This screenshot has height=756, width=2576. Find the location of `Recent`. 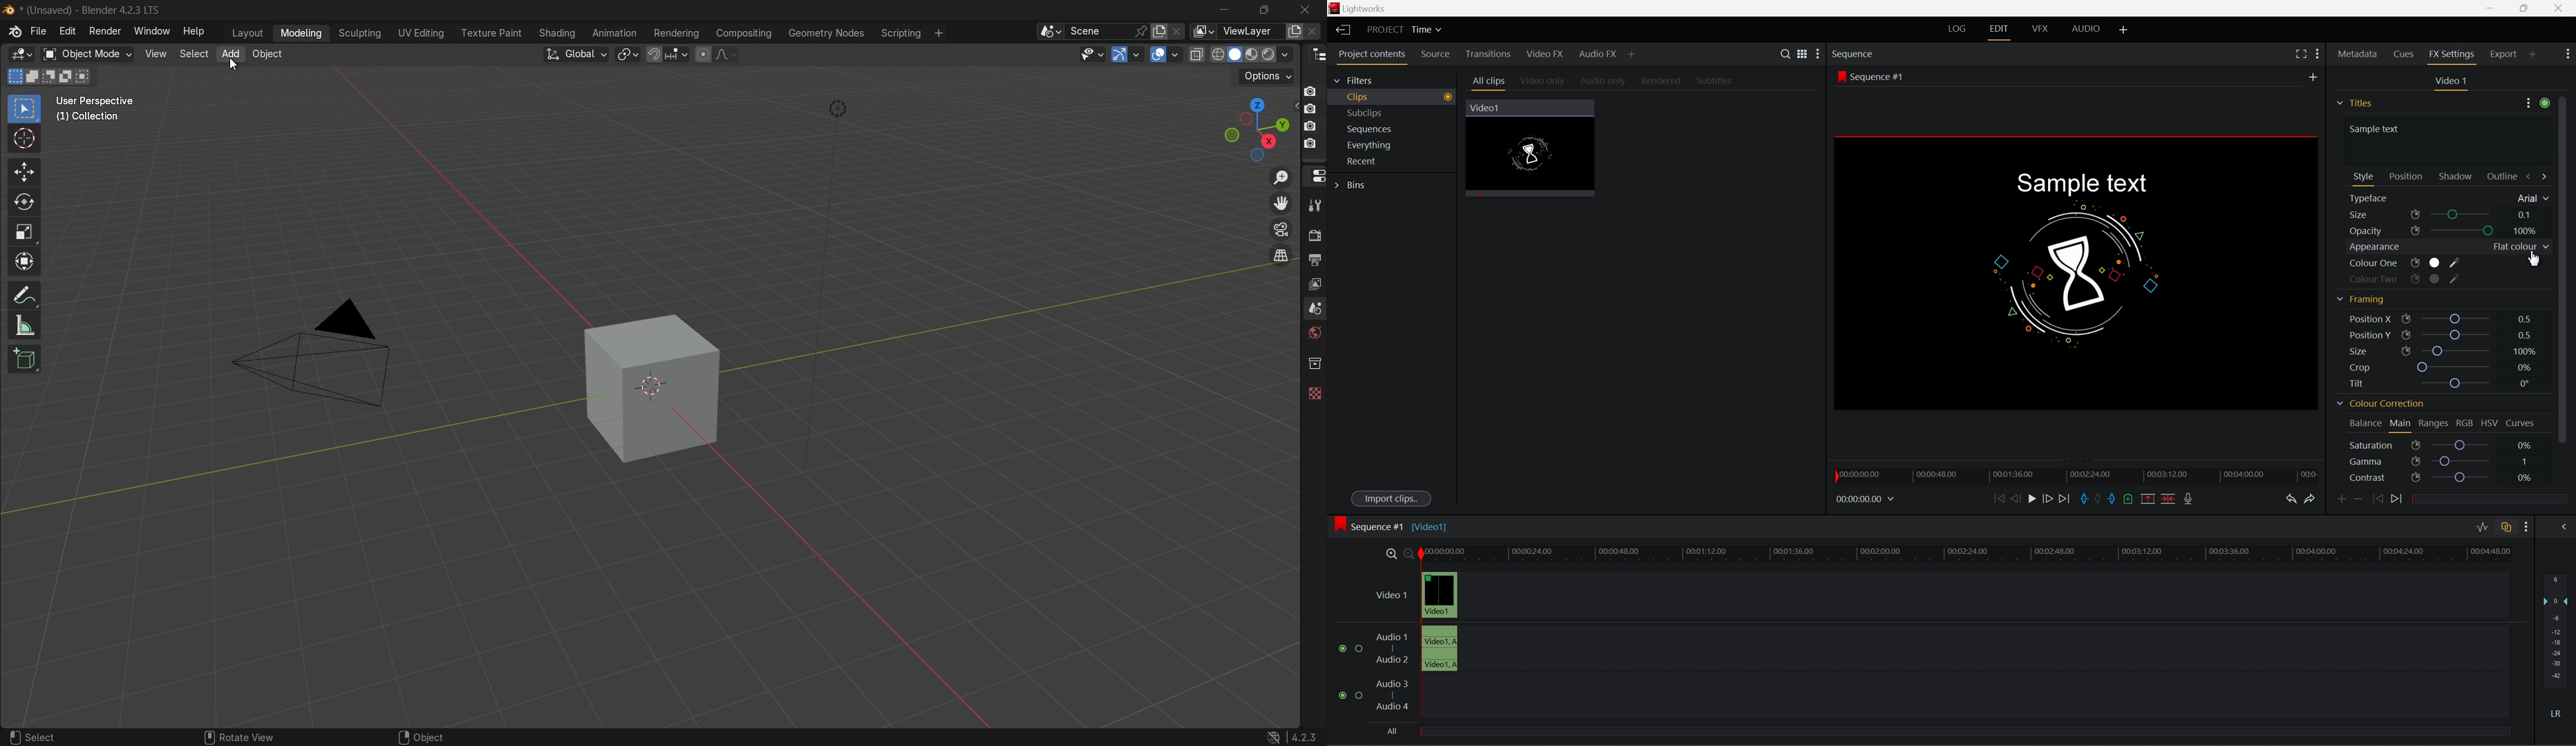

Recent is located at coordinates (1364, 161).